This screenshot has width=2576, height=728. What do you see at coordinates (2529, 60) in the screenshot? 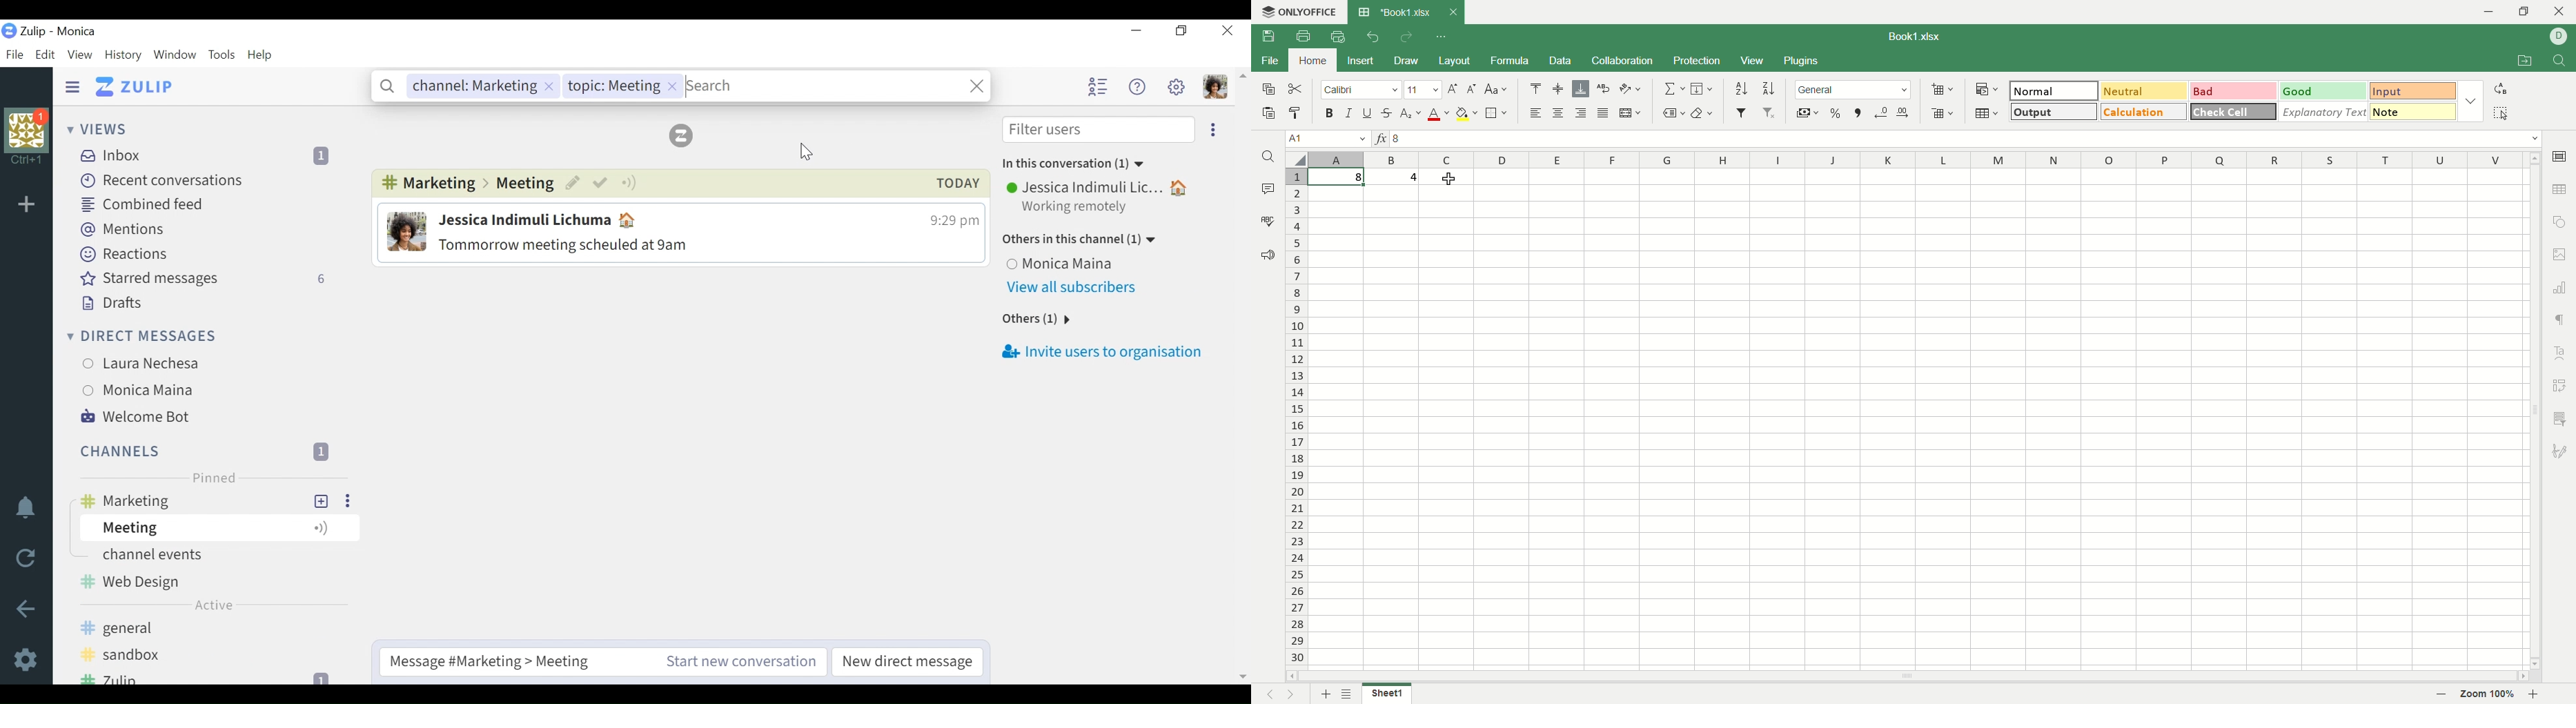
I see `open file location` at bounding box center [2529, 60].